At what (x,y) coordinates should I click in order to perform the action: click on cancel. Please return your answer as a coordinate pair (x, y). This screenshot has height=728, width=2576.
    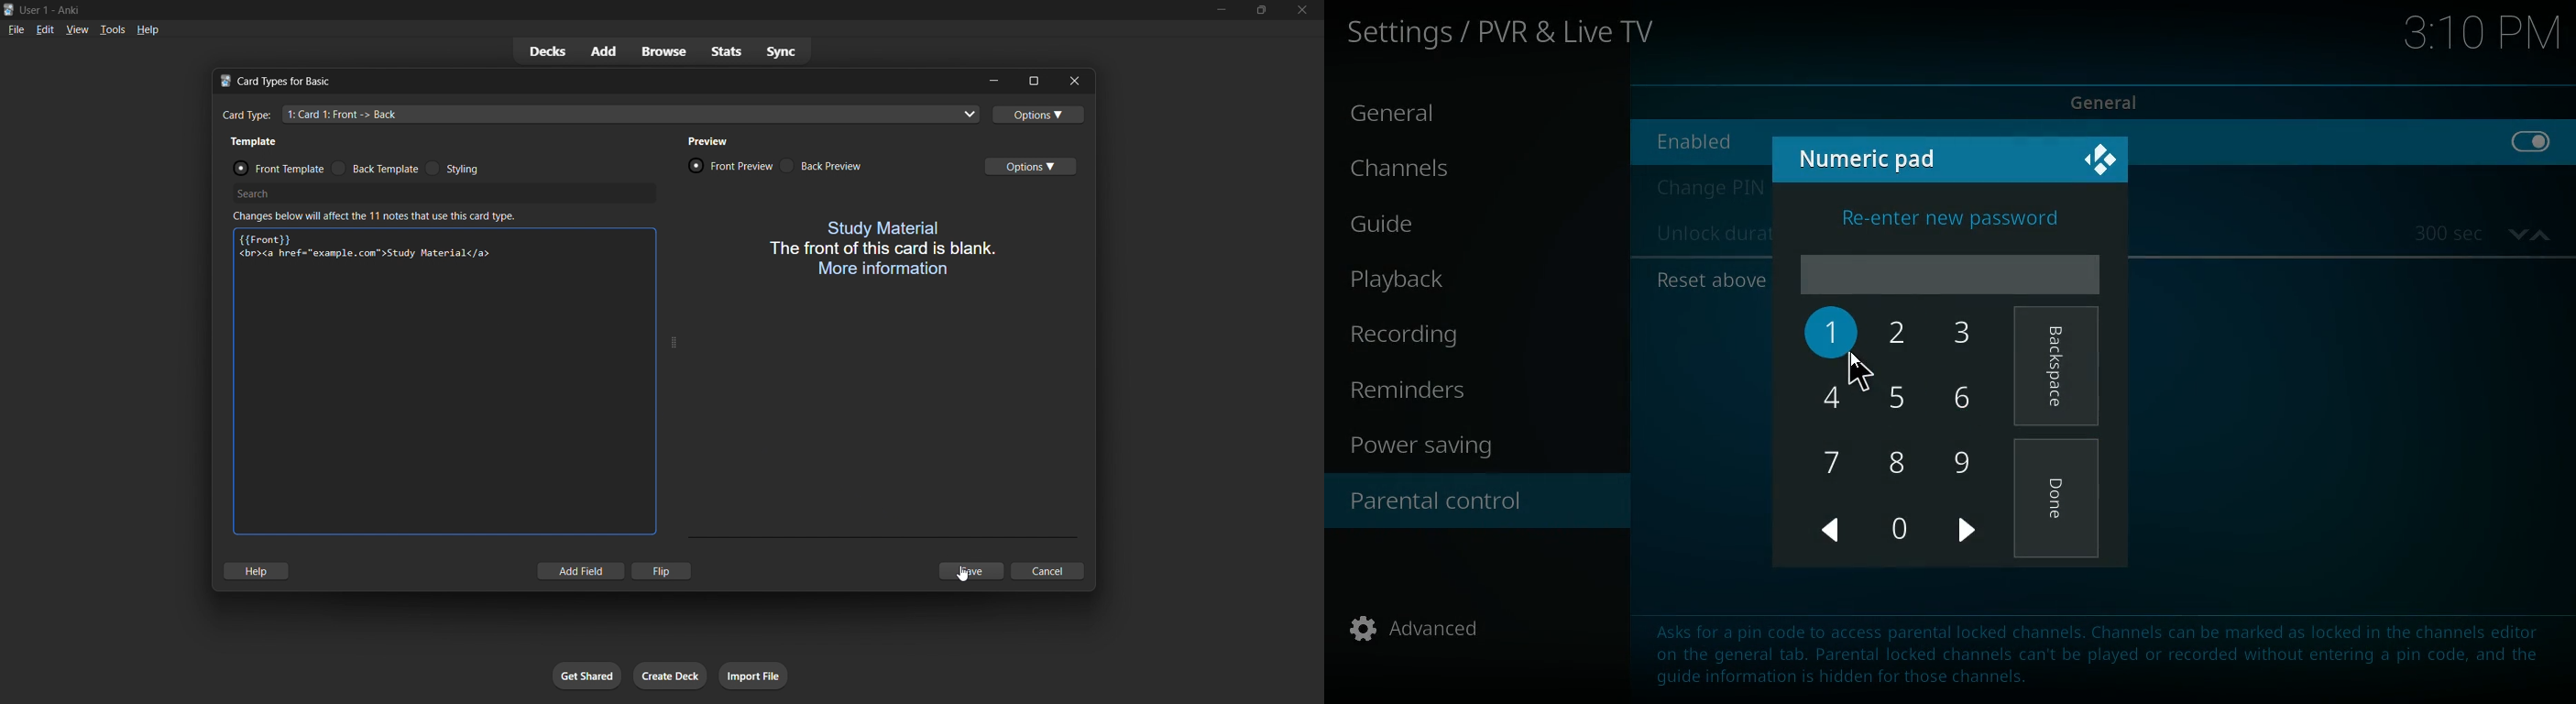
    Looking at the image, I should click on (1049, 570).